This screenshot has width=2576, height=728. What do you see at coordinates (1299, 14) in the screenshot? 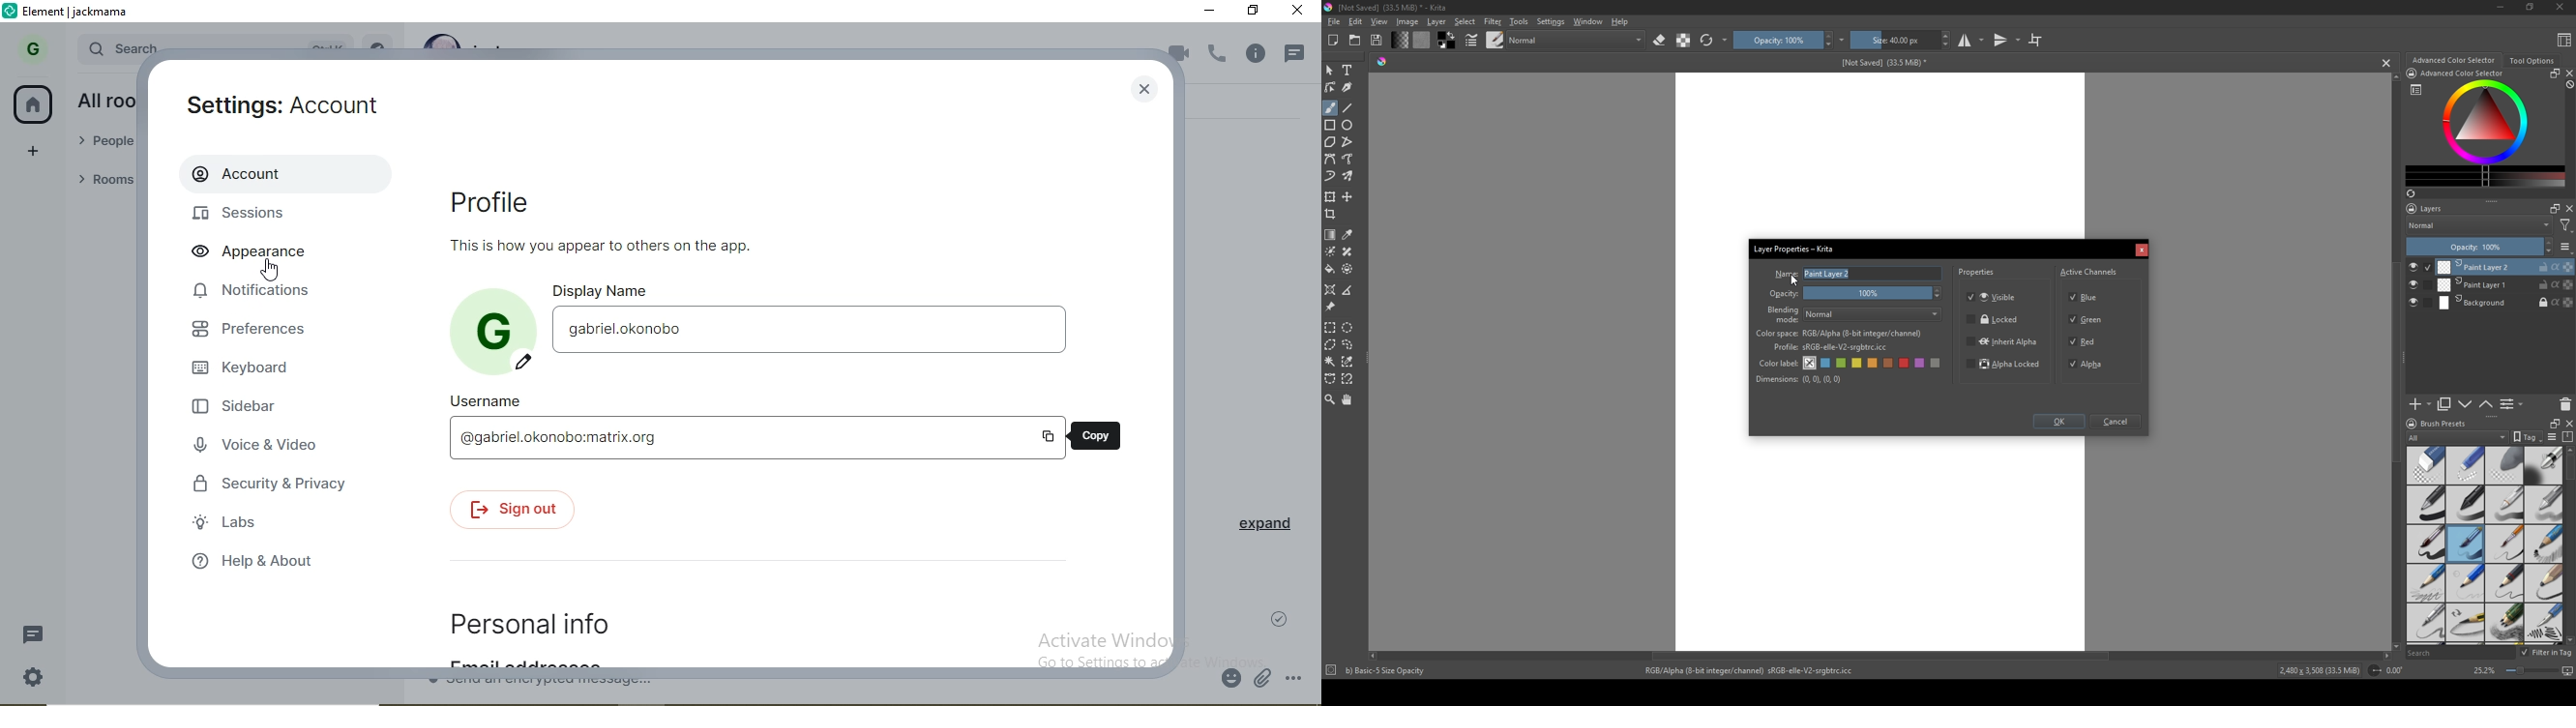
I see `close` at bounding box center [1299, 14].